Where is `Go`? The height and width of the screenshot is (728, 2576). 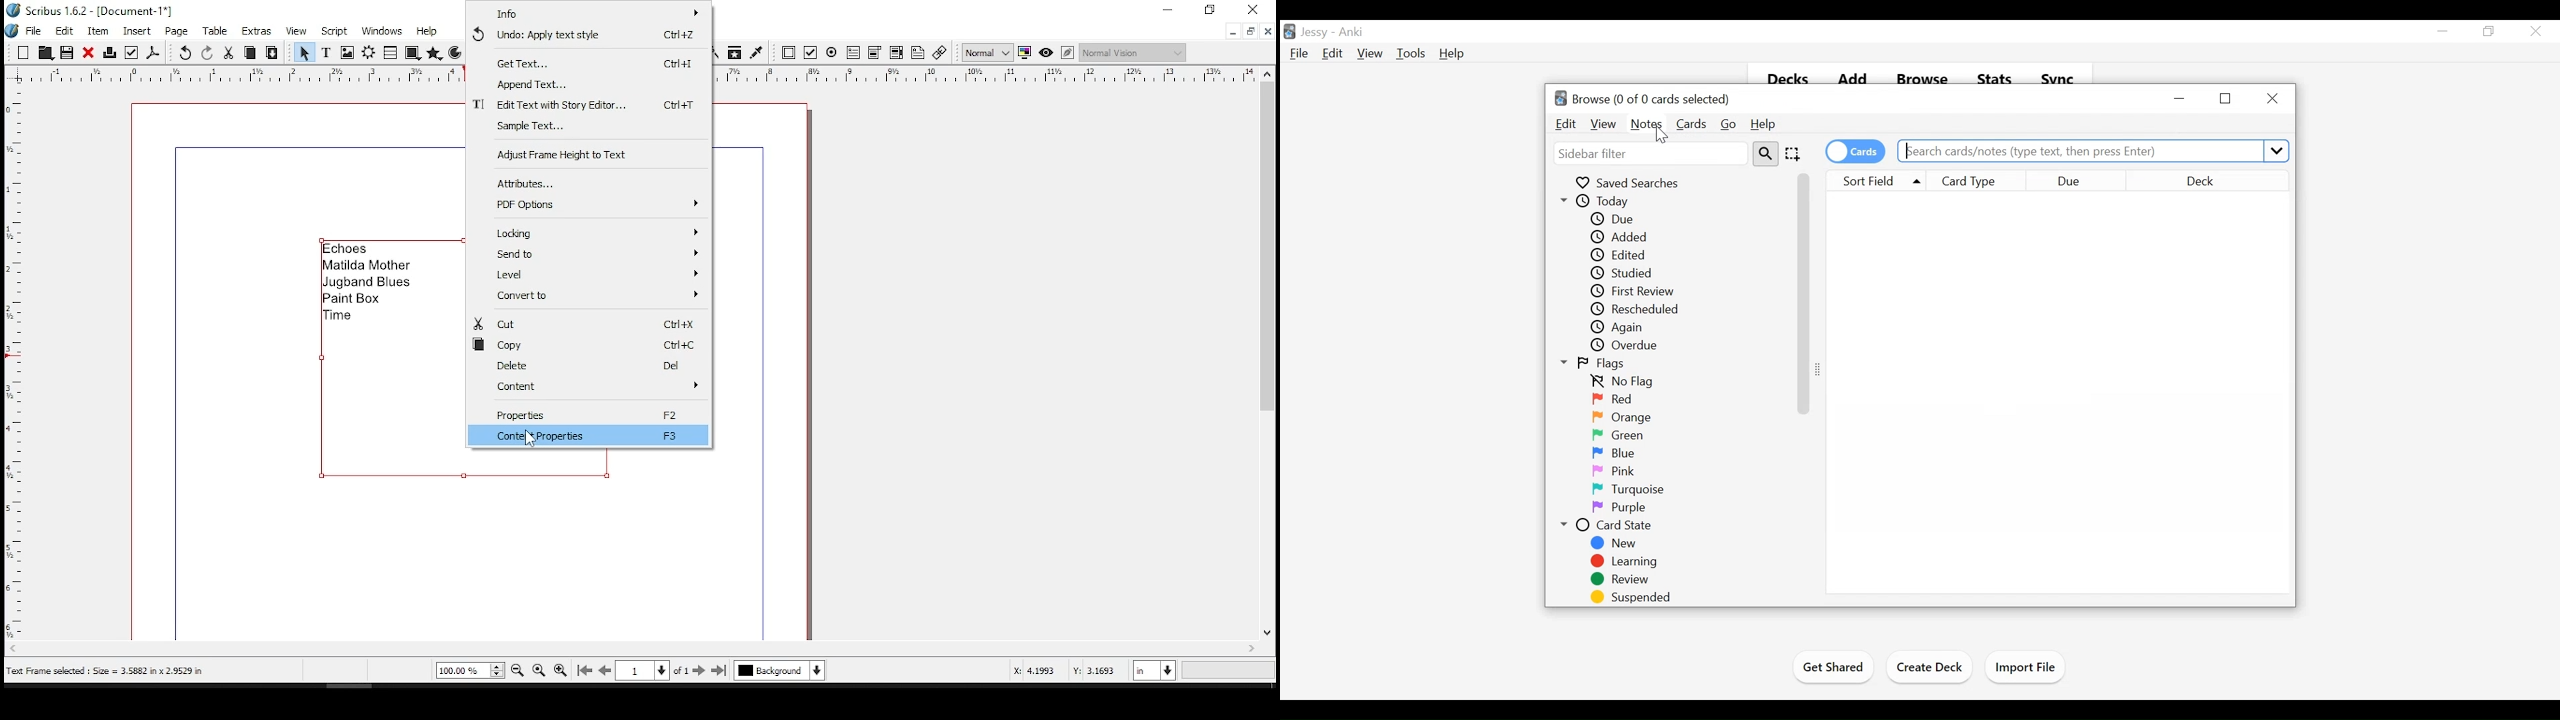 Go is located at coordinates (1729, 125).